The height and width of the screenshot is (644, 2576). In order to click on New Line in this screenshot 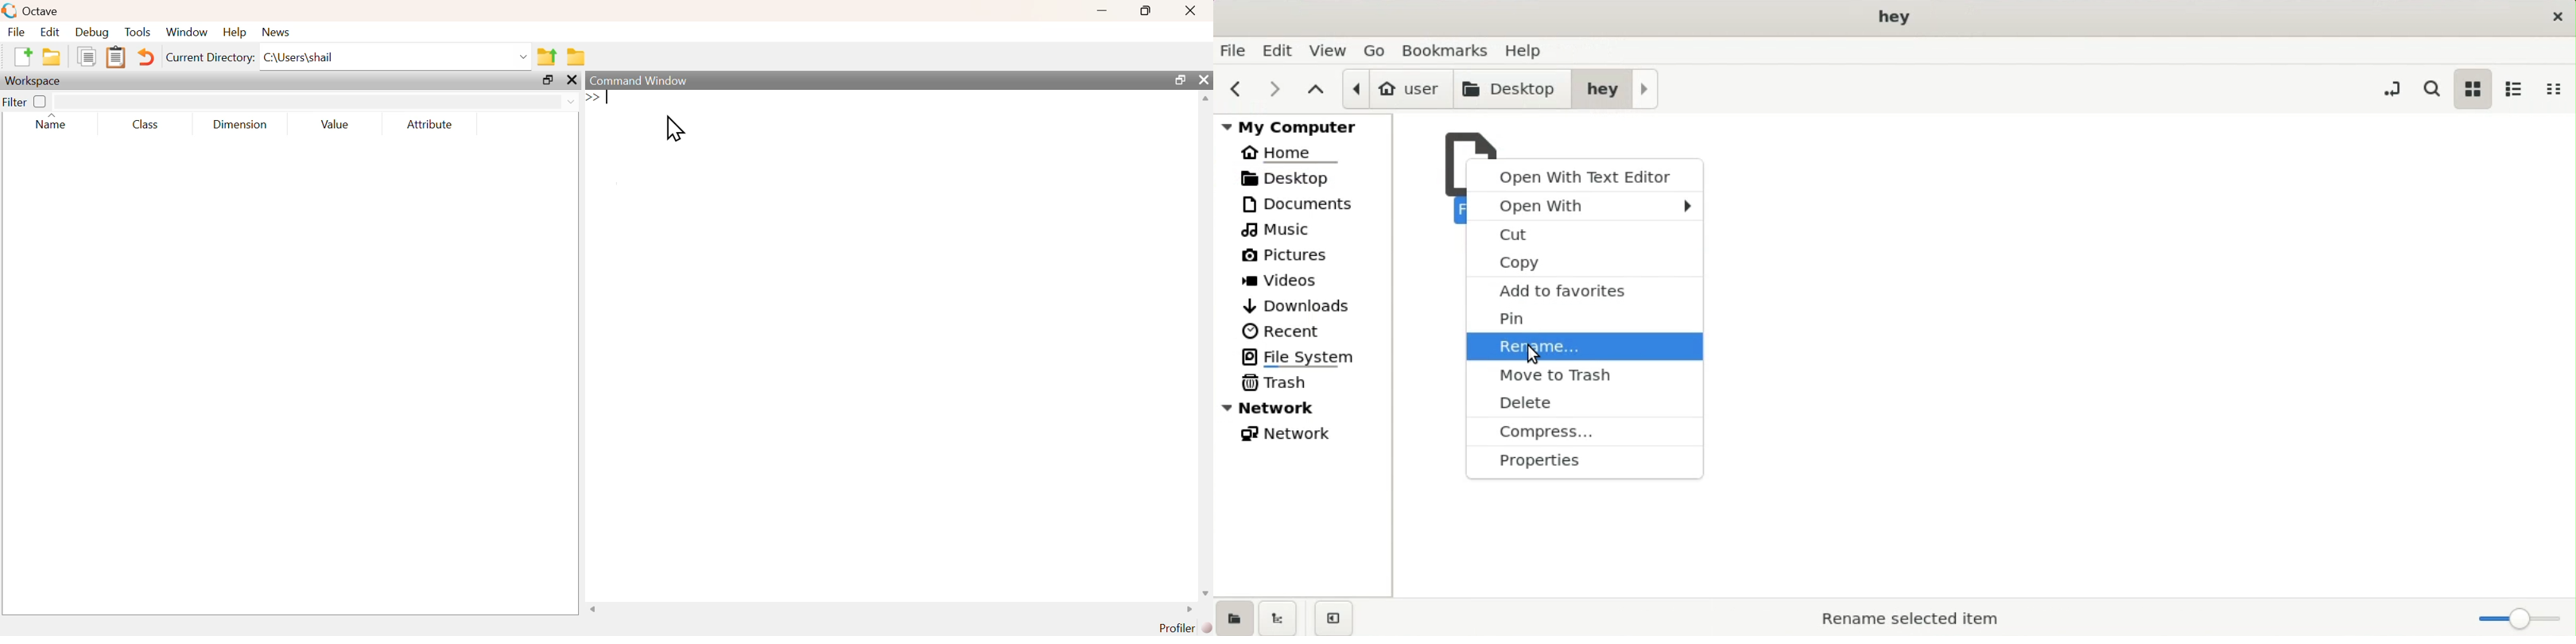, I will do `click(593, 97)`.